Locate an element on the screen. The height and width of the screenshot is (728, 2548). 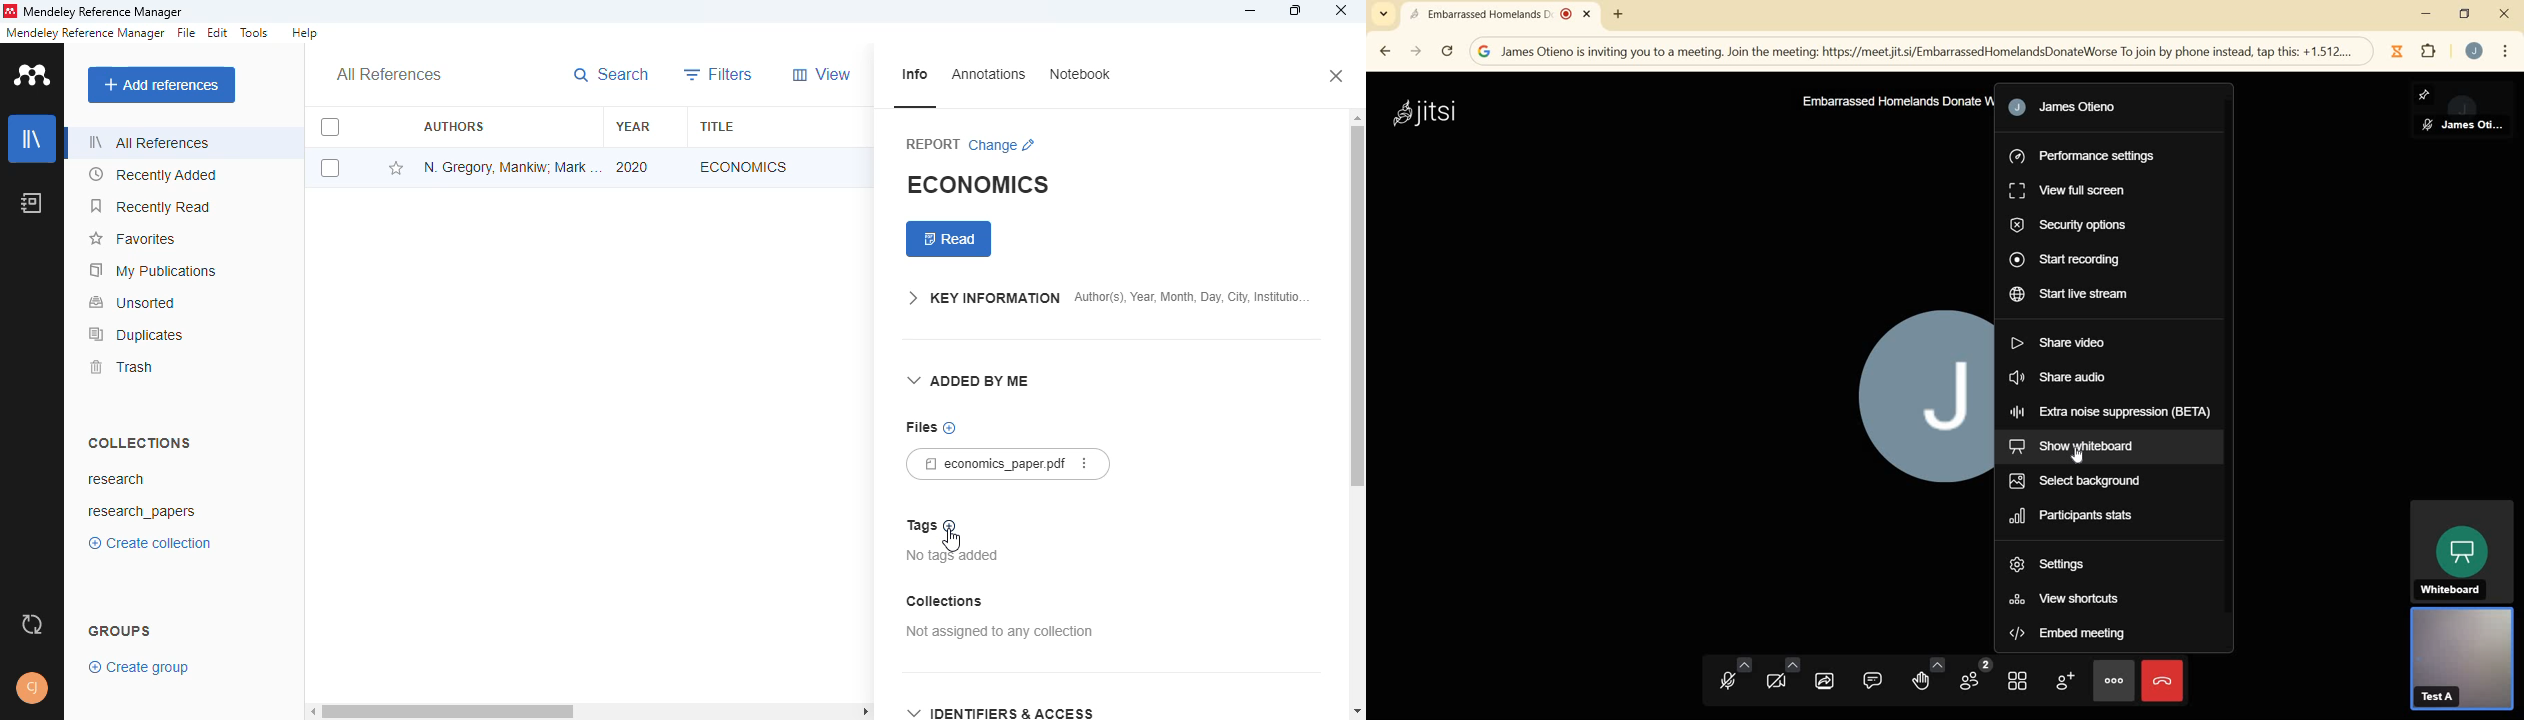
sync is located at coordinates (32, 623).